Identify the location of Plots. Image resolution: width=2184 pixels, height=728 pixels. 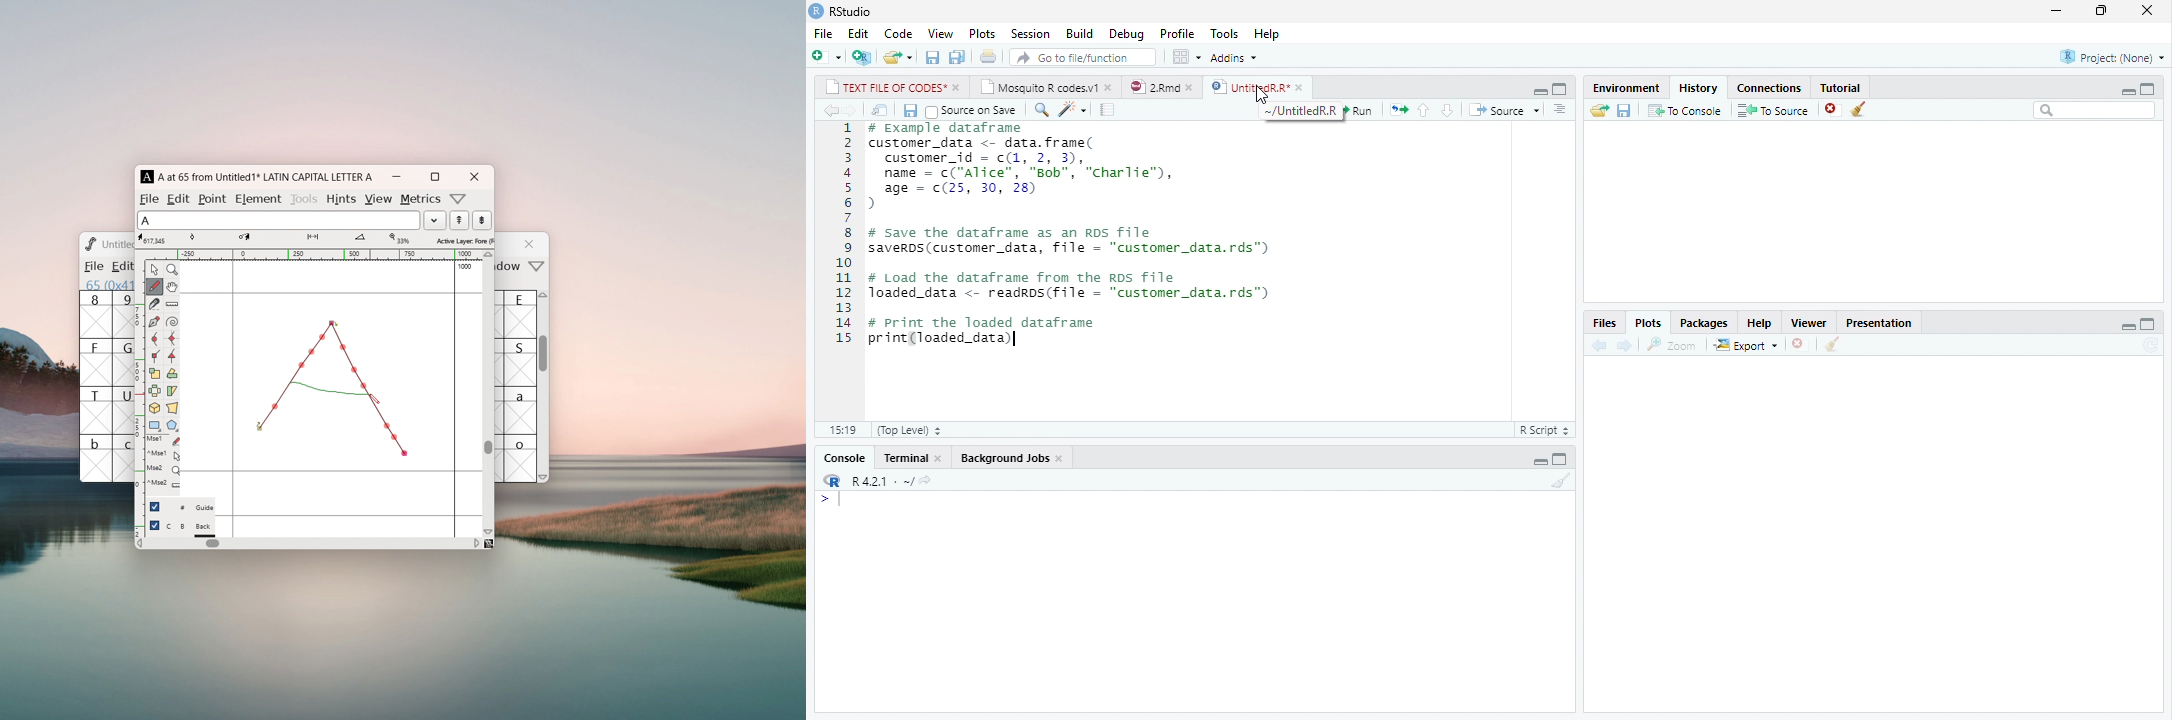
(981, 34).